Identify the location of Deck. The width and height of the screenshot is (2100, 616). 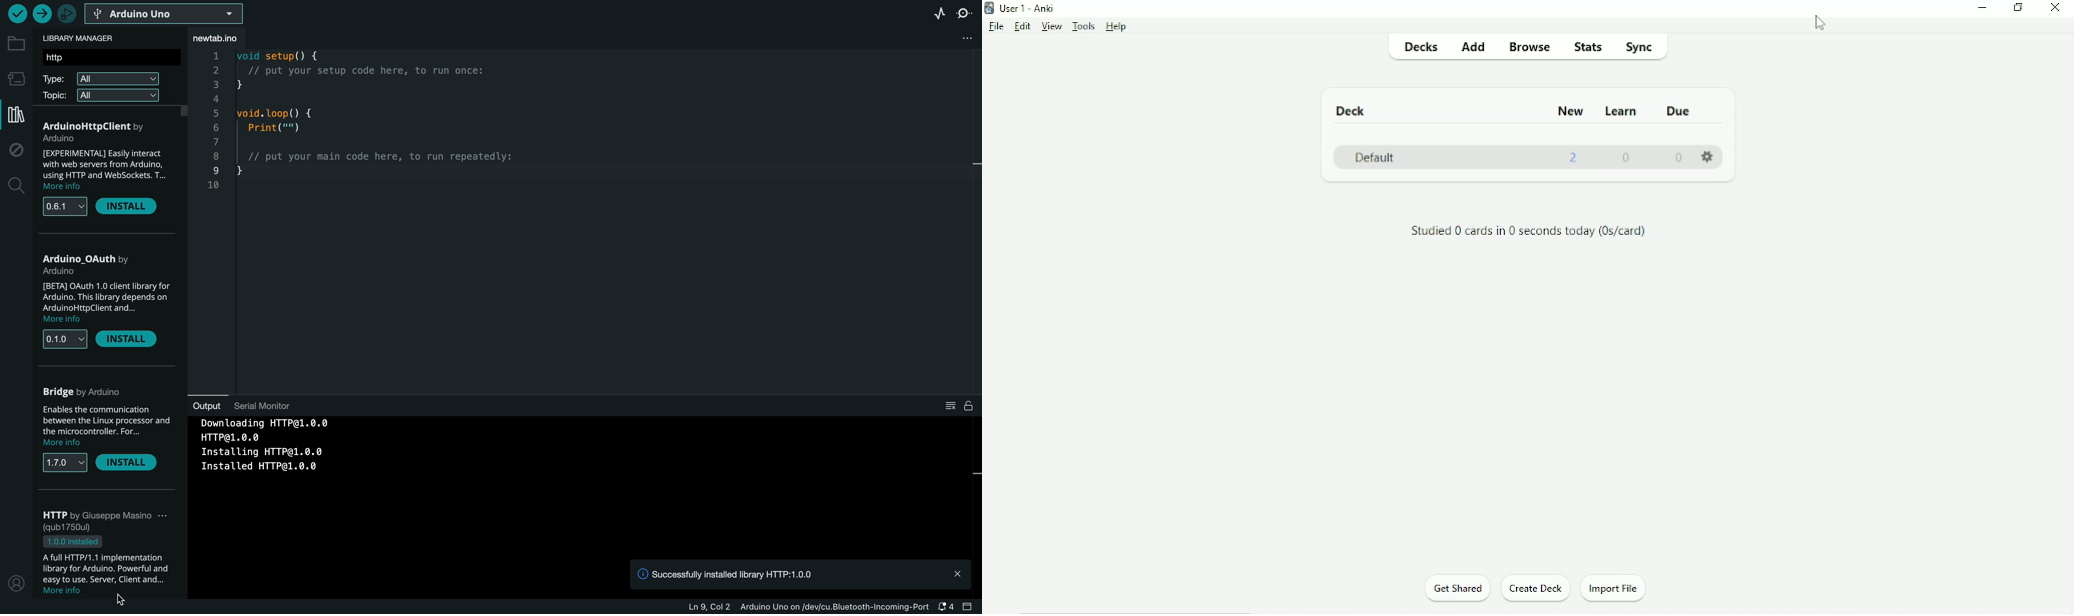
(1351, 110).